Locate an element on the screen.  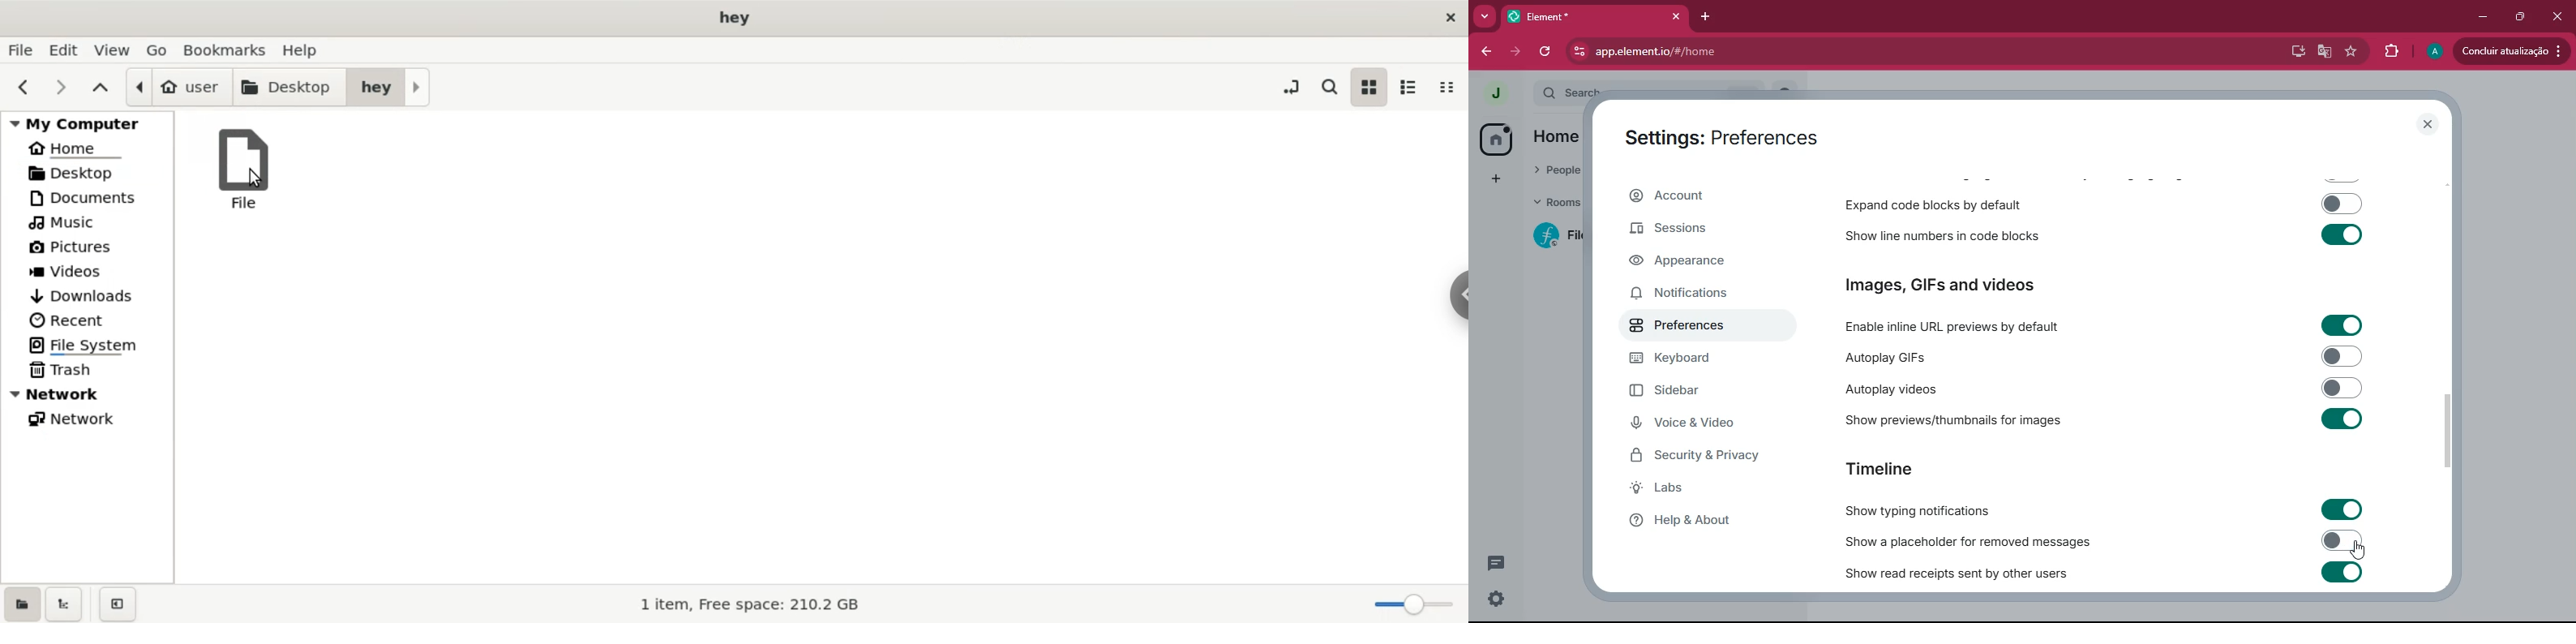
close tab is located at coordinates (1676, 16).